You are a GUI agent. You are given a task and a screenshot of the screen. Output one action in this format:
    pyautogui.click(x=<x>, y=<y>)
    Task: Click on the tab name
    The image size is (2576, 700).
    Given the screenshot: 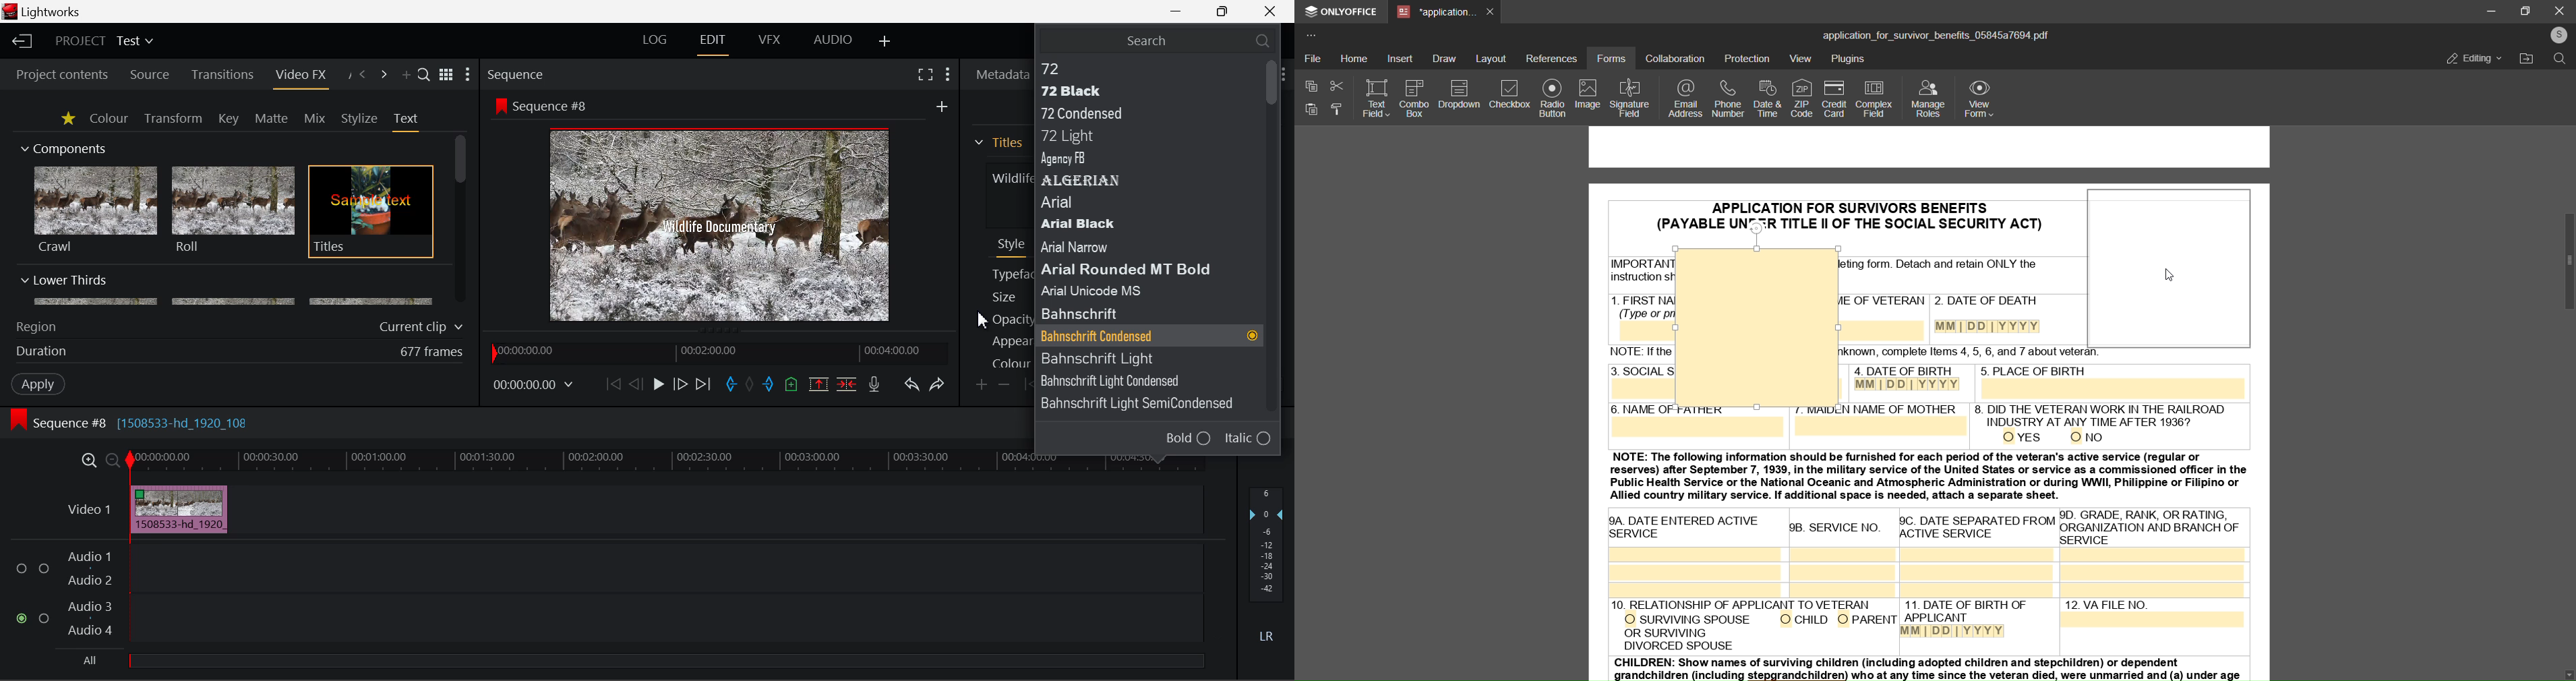 What is the action you would take?
    pyautogui.click(x=1435, y=13)
    